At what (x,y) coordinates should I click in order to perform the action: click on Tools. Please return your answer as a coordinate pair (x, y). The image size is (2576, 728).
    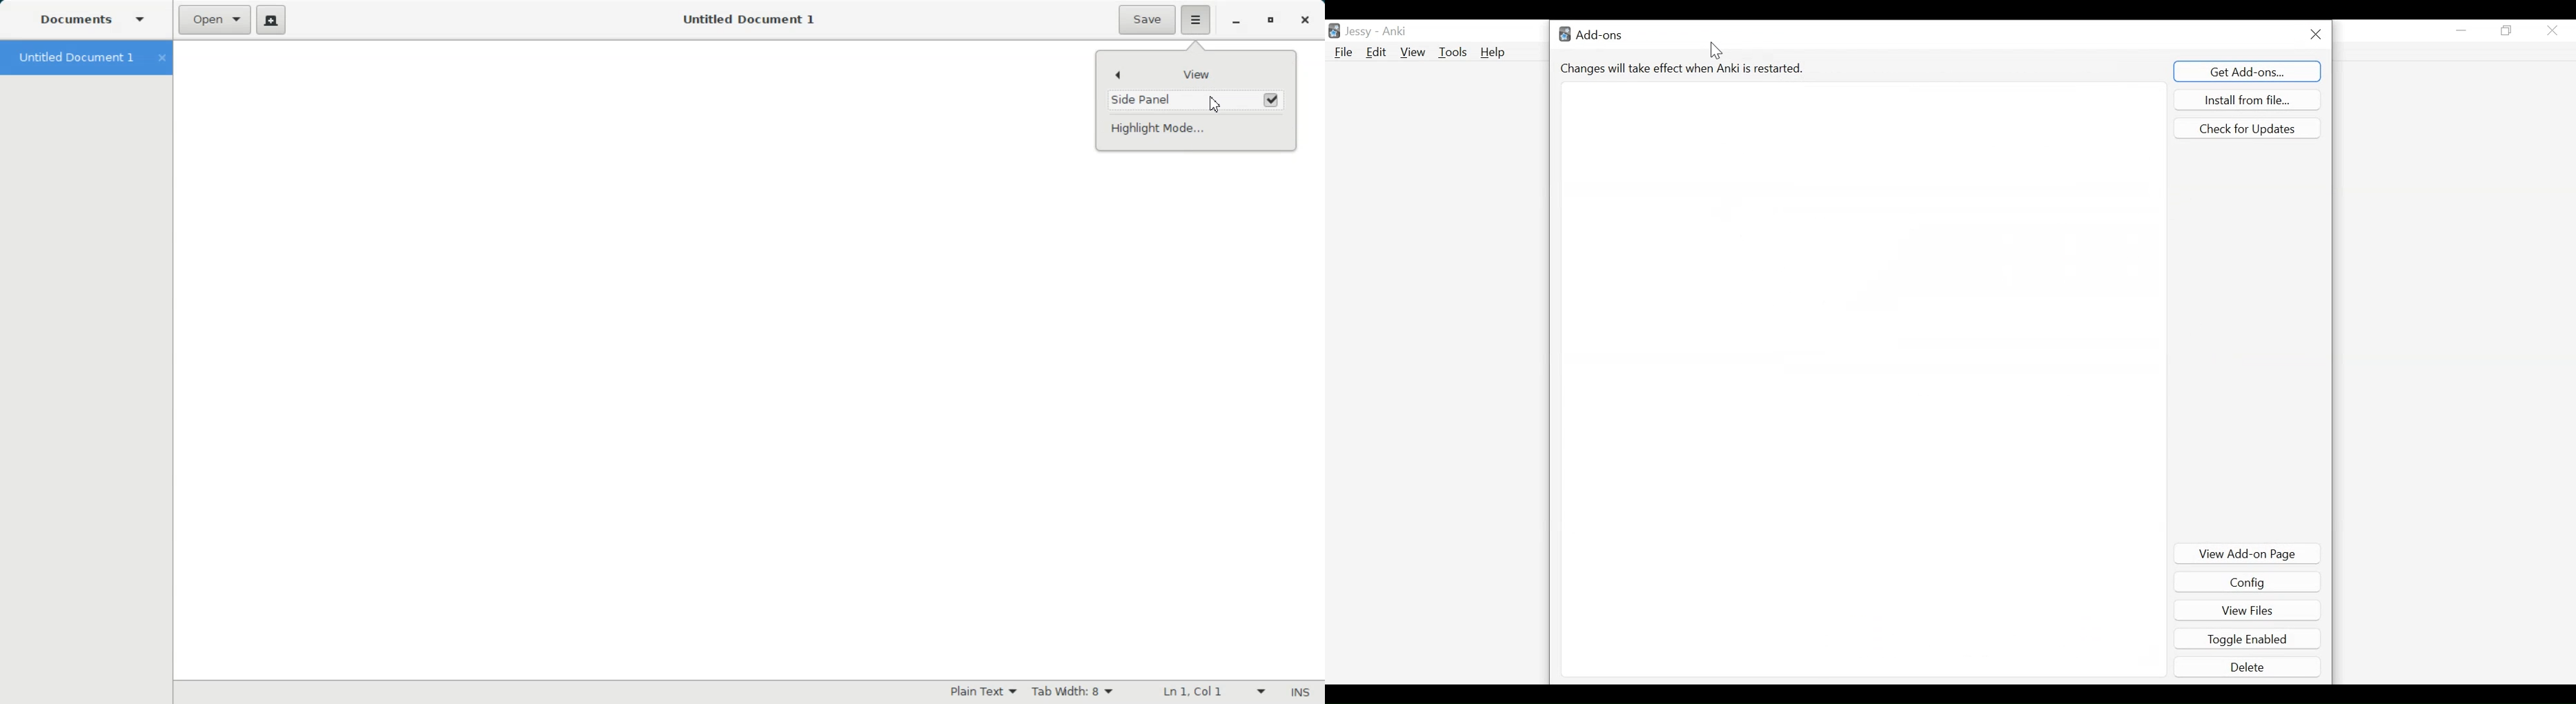
    Looking at the image, I should click on (1452, 52).